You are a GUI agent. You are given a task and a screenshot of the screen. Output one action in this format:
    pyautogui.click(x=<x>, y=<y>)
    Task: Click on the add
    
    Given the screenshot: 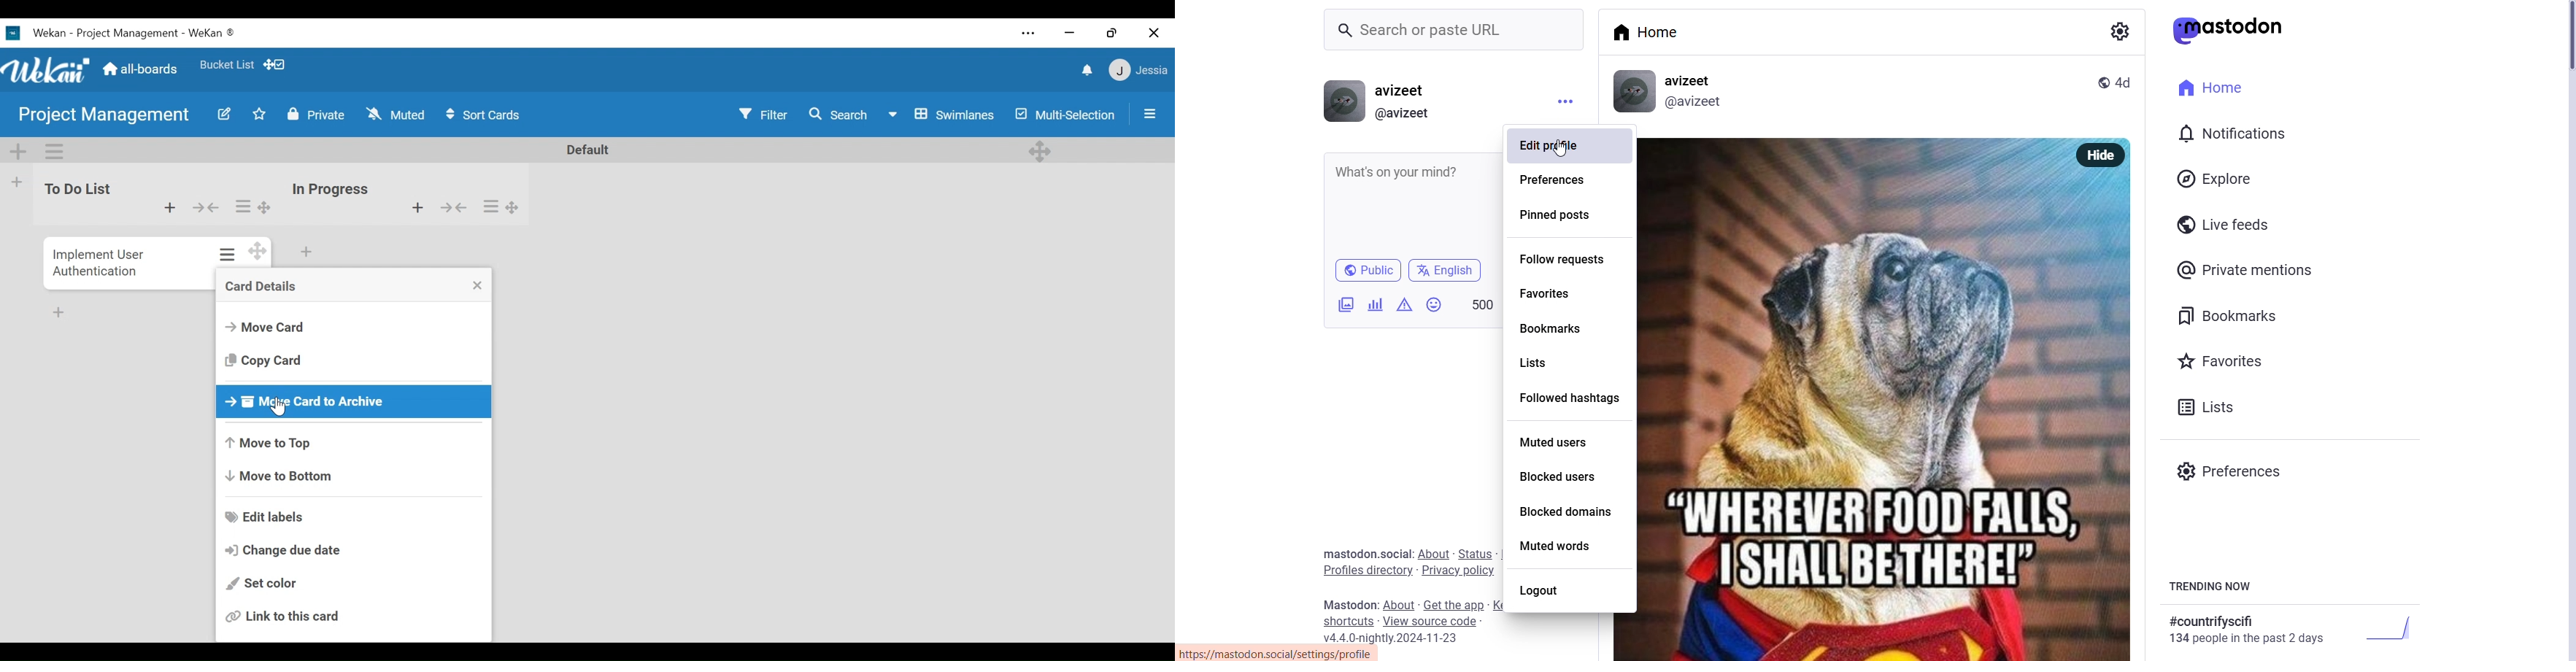 What is the action you would take?
    pyautogui.click(x=410, y=207)
    